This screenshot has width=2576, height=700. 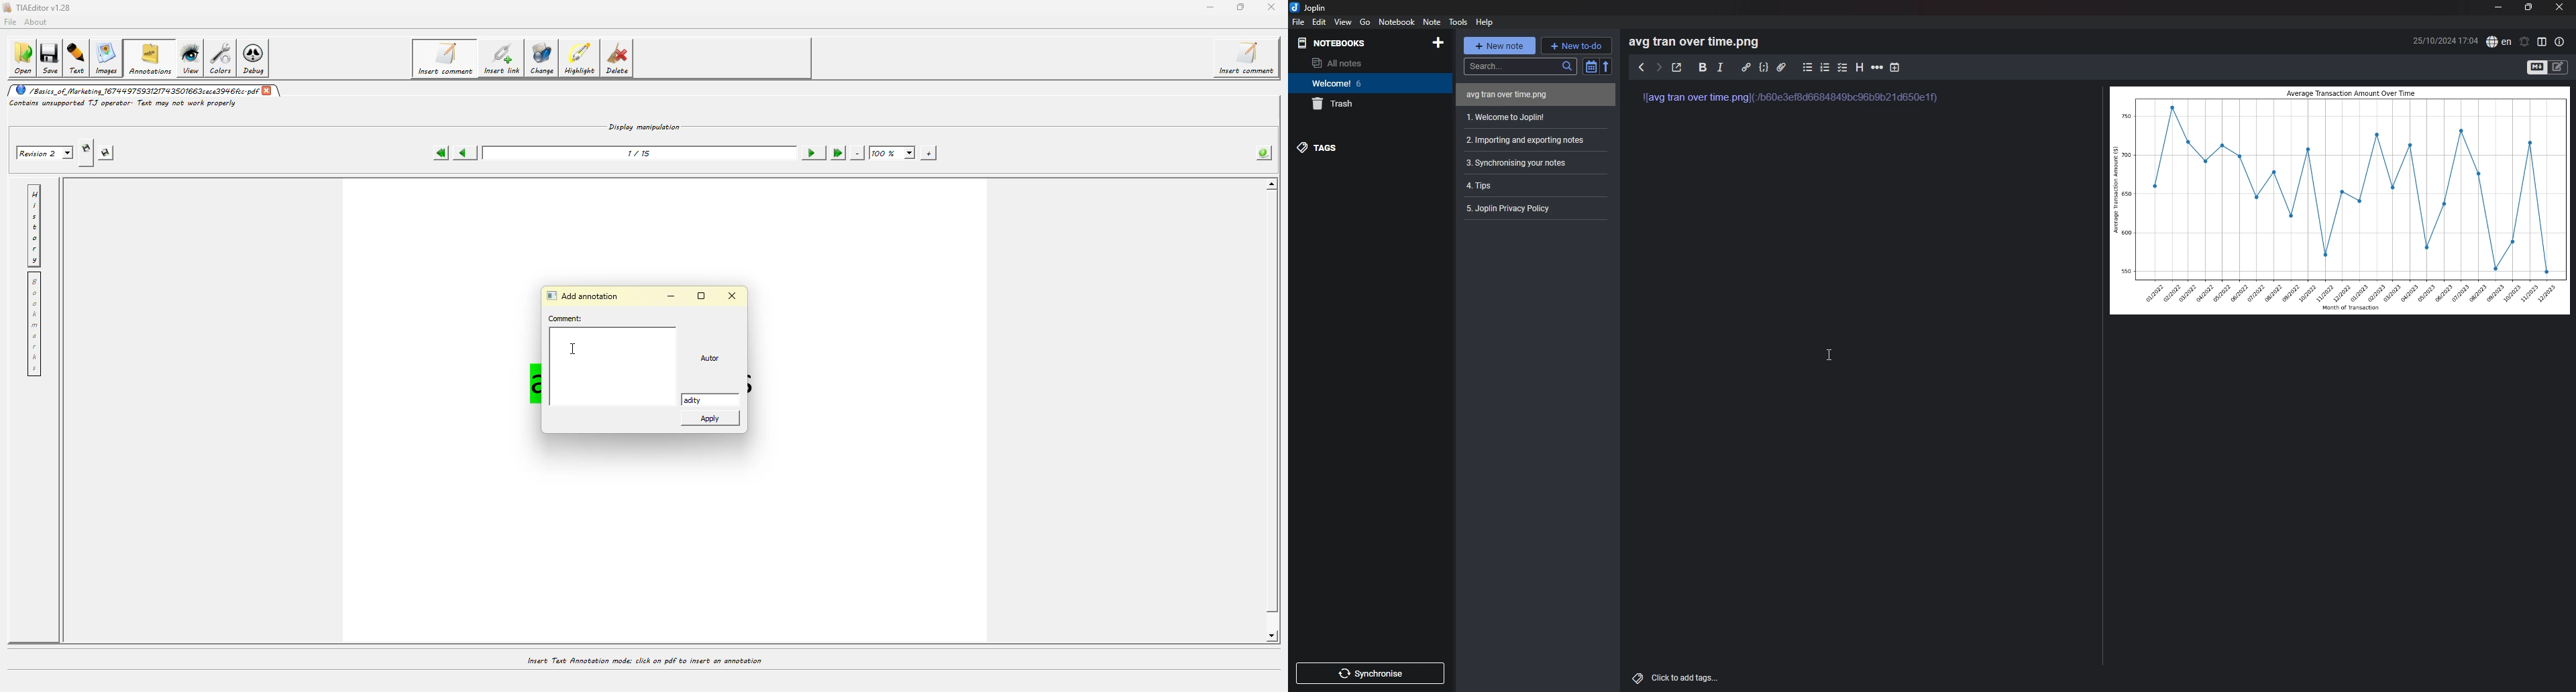 What do you see at coordinates (1499, 45) in the screenshot?
I see `new note` at bounding box center [1499, 45].